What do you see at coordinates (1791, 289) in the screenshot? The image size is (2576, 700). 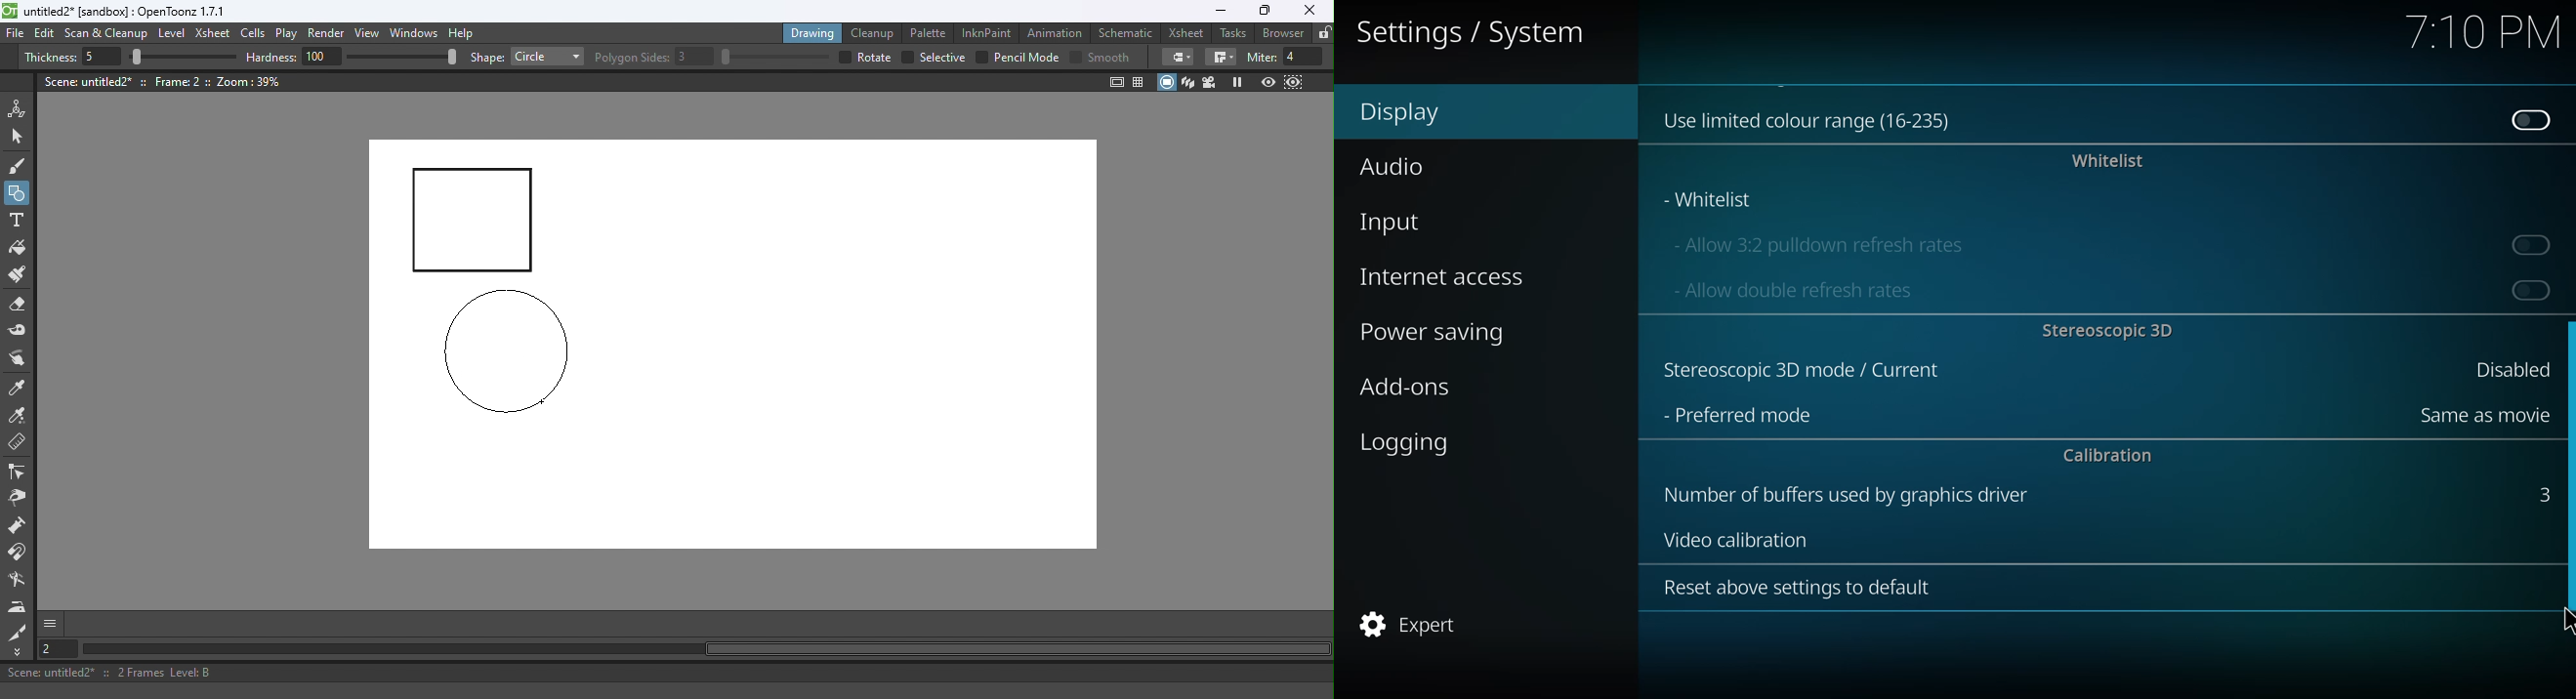 I see `allow double refresh rates` at bounding box center [1791, 289].